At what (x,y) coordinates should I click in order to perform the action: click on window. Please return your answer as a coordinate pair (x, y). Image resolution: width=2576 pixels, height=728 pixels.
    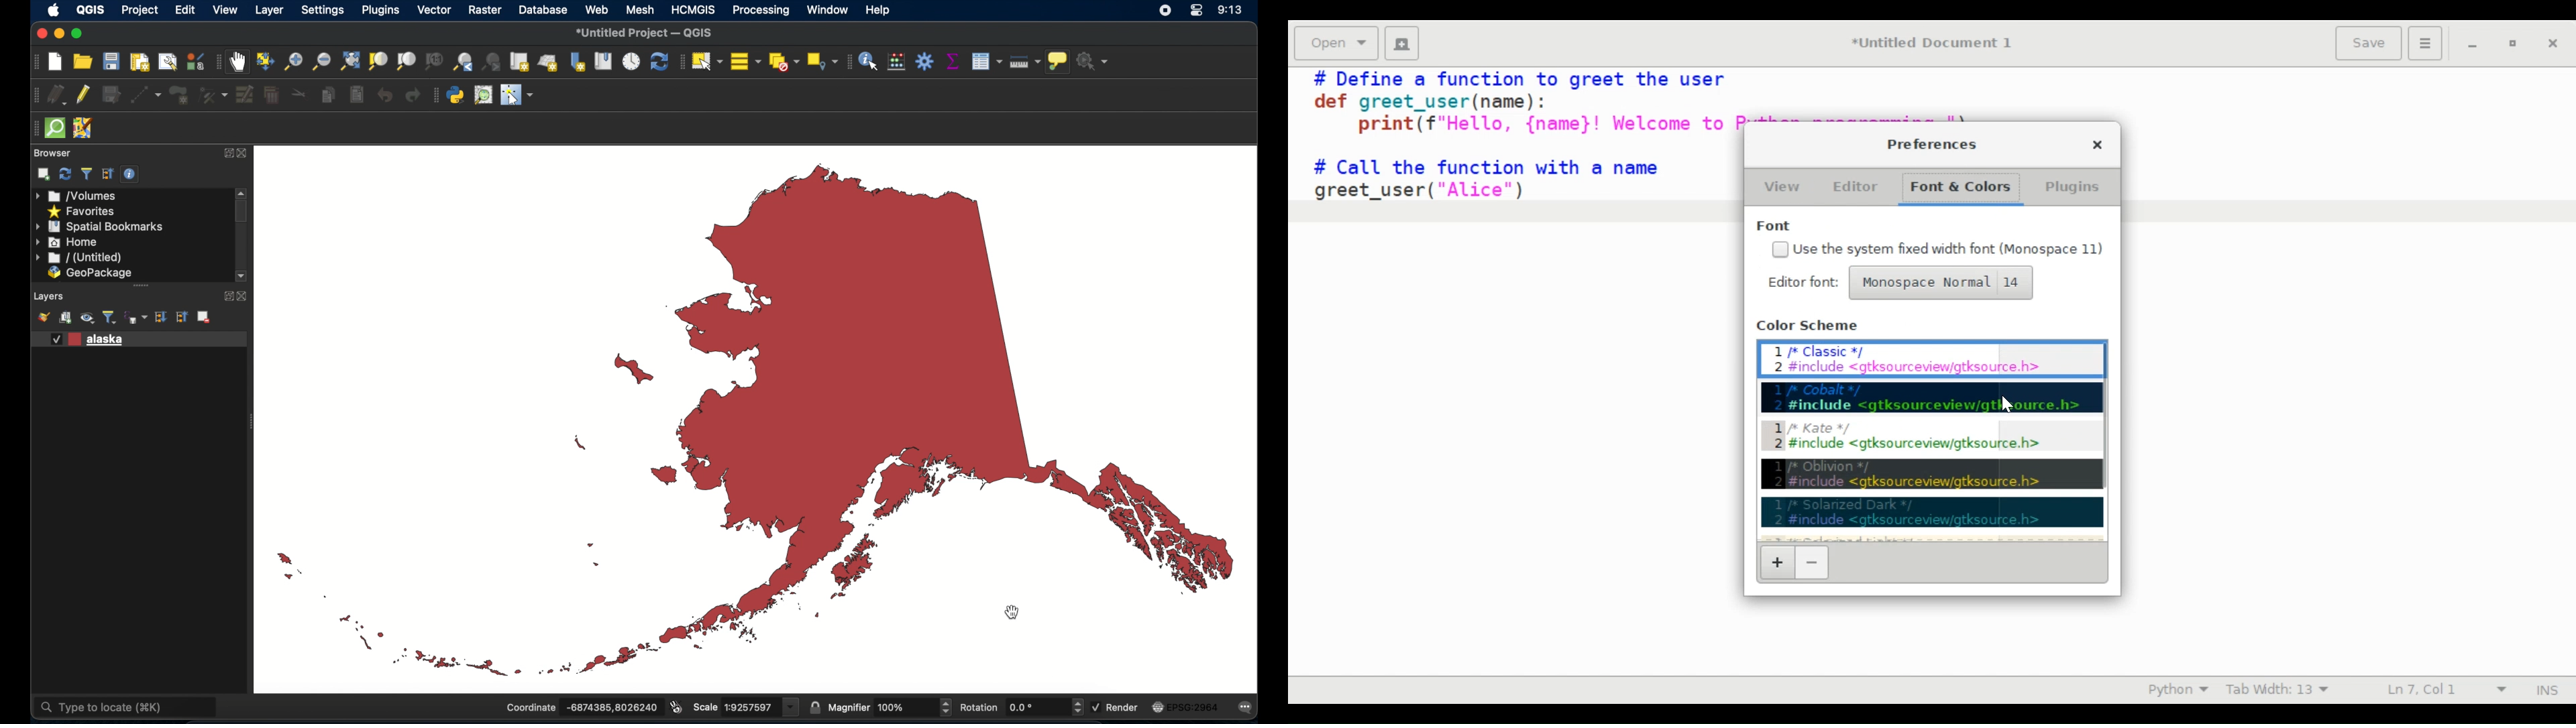
    Looking at the image, I should click on (827, 11).